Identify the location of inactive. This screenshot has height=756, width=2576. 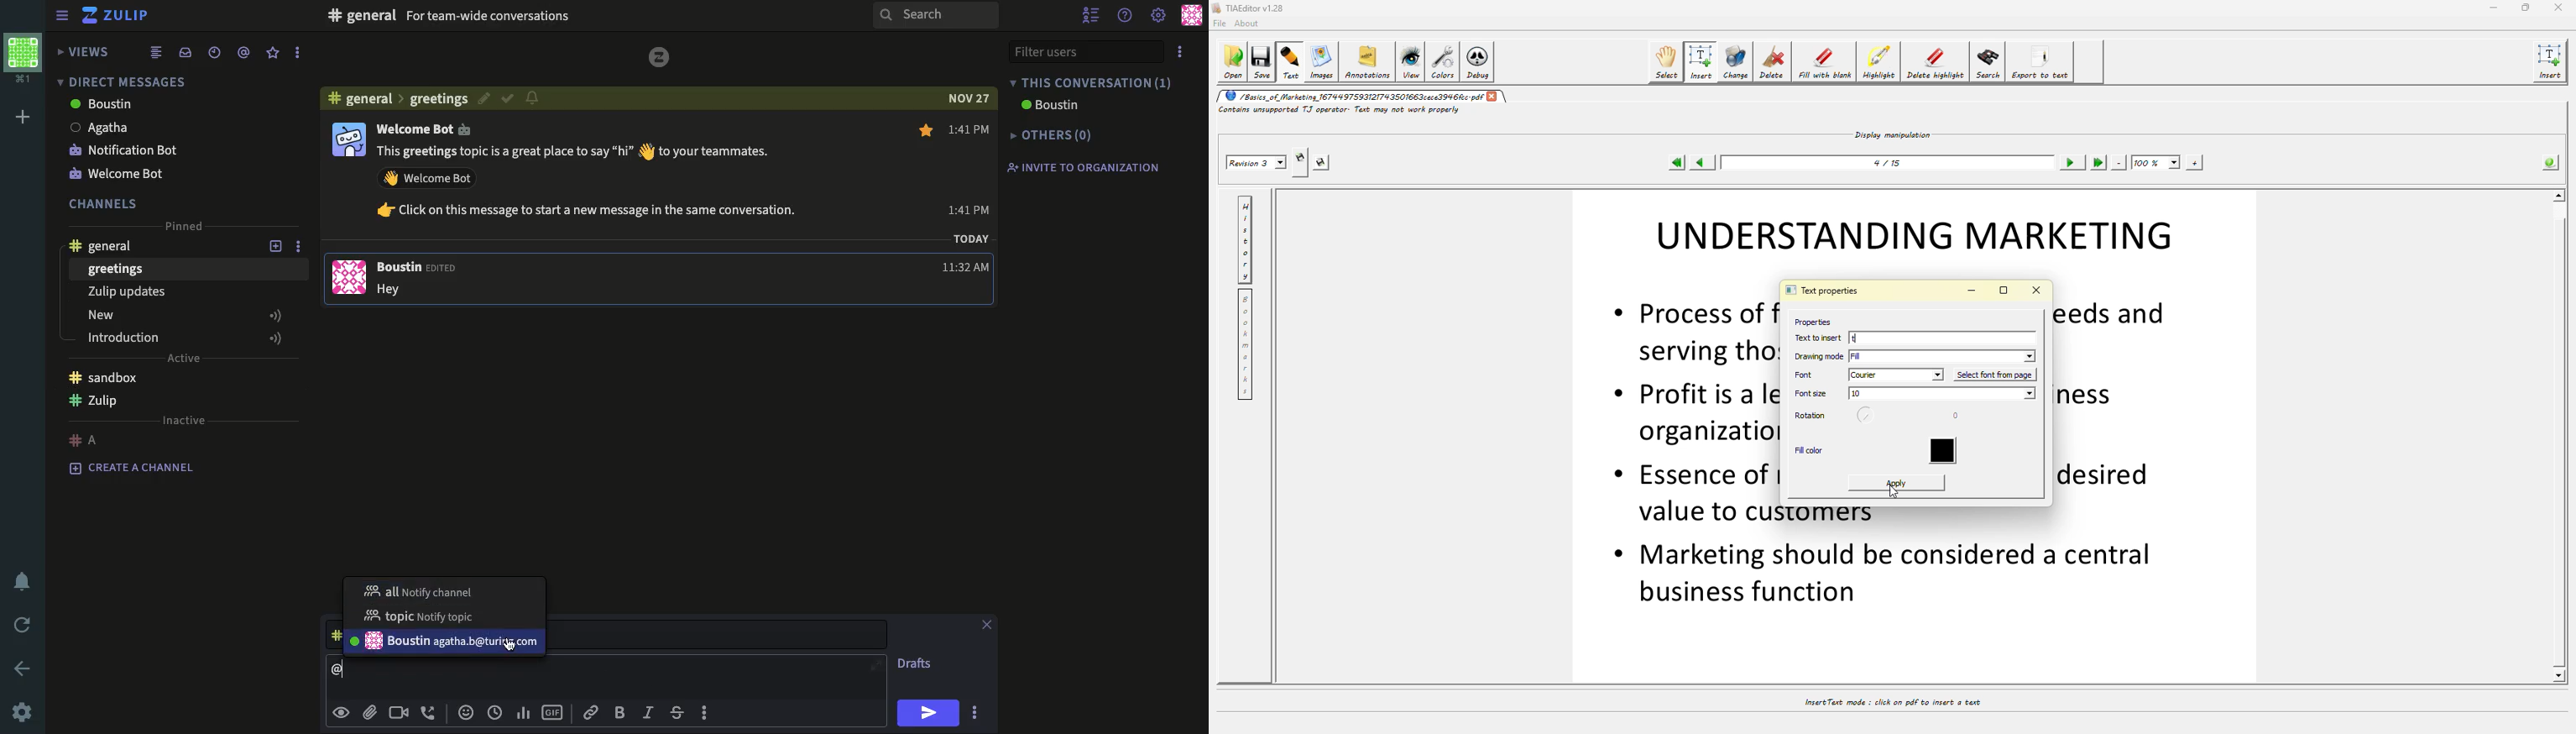
(185, 420).